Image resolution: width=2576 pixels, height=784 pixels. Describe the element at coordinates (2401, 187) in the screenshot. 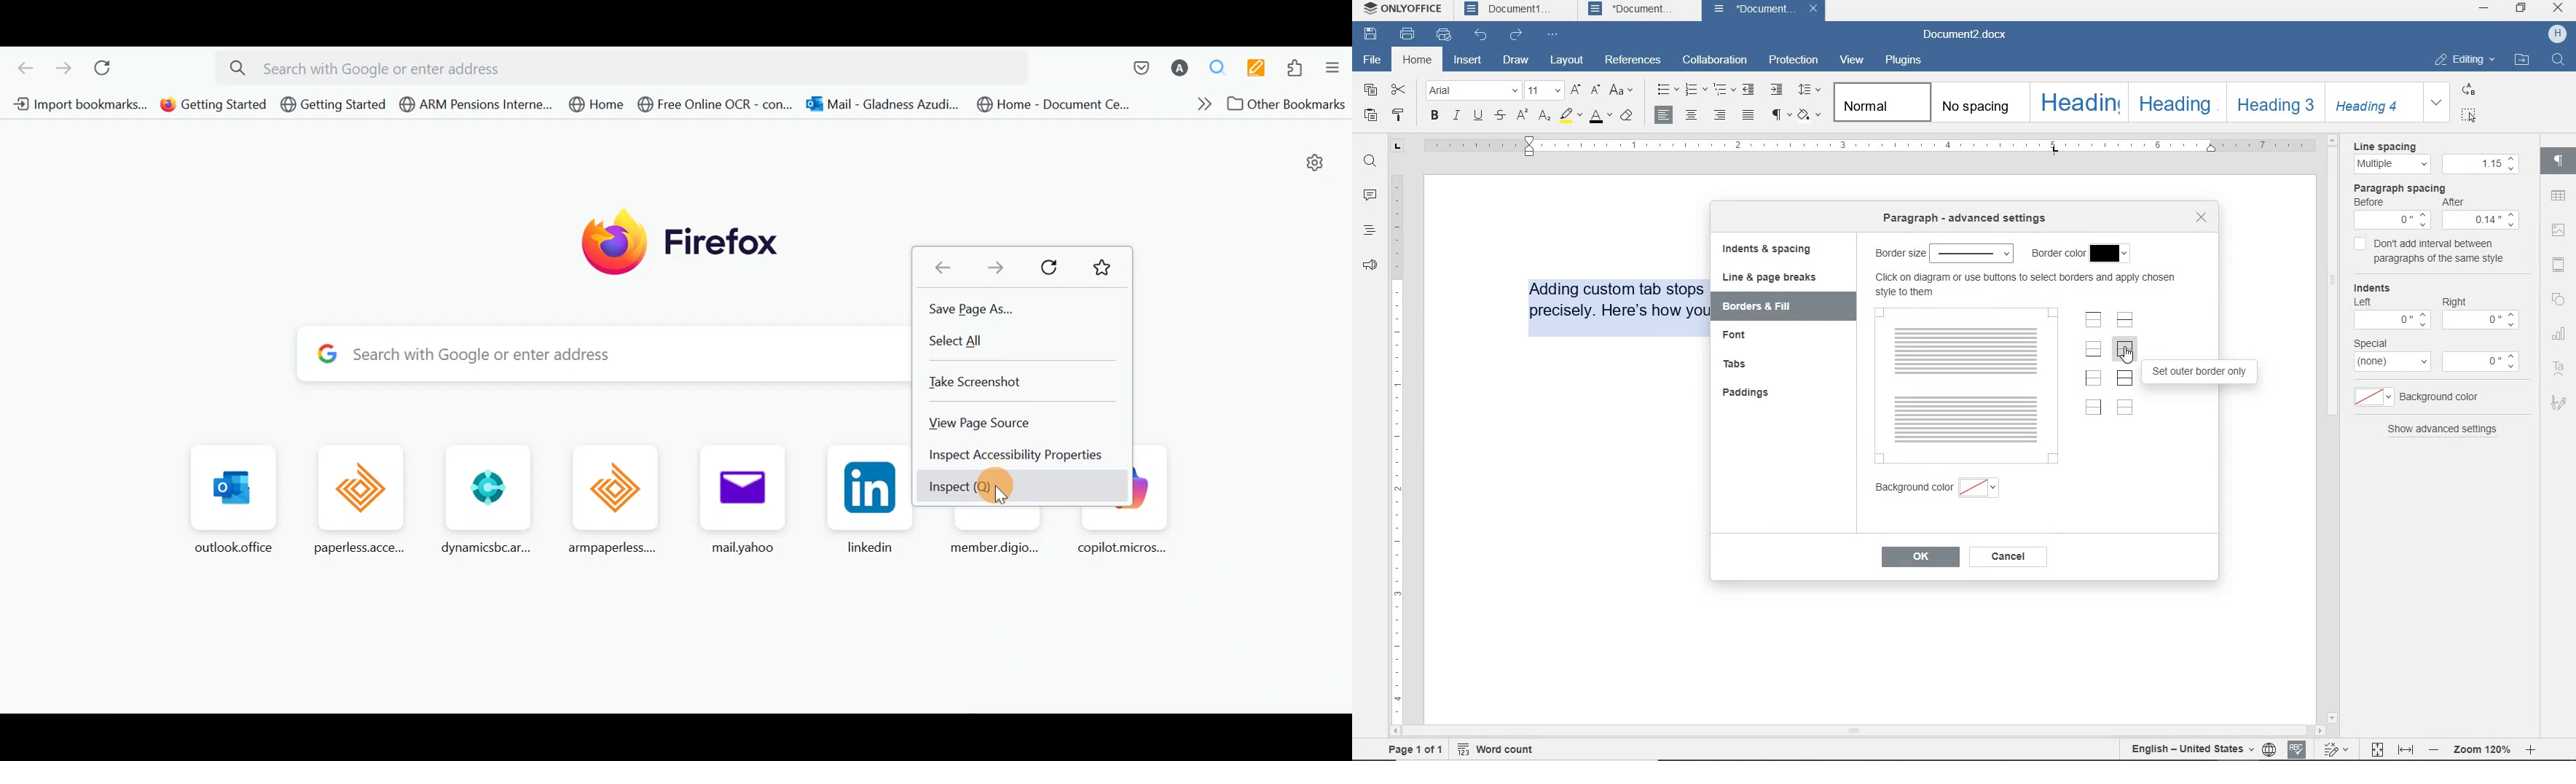

I see `paragraph spacing` at that location.